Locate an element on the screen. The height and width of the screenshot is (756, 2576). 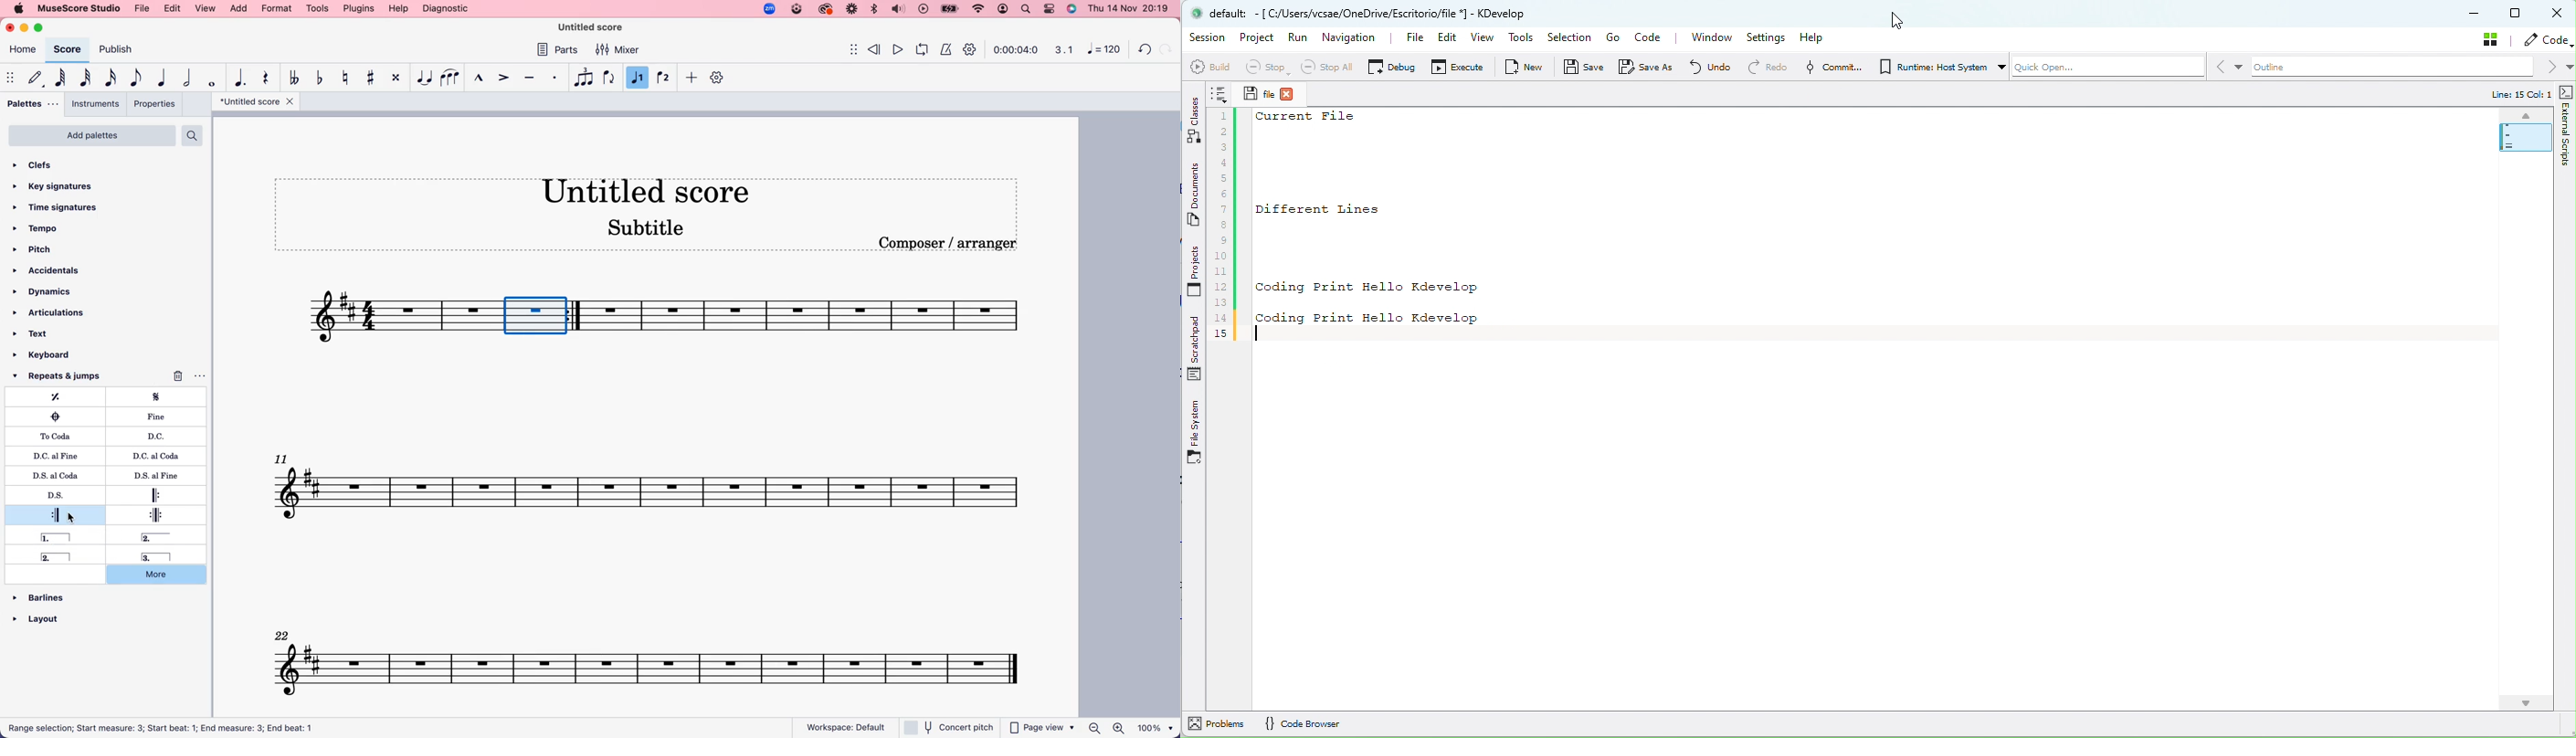
coda is located at coordinates (55, 416).